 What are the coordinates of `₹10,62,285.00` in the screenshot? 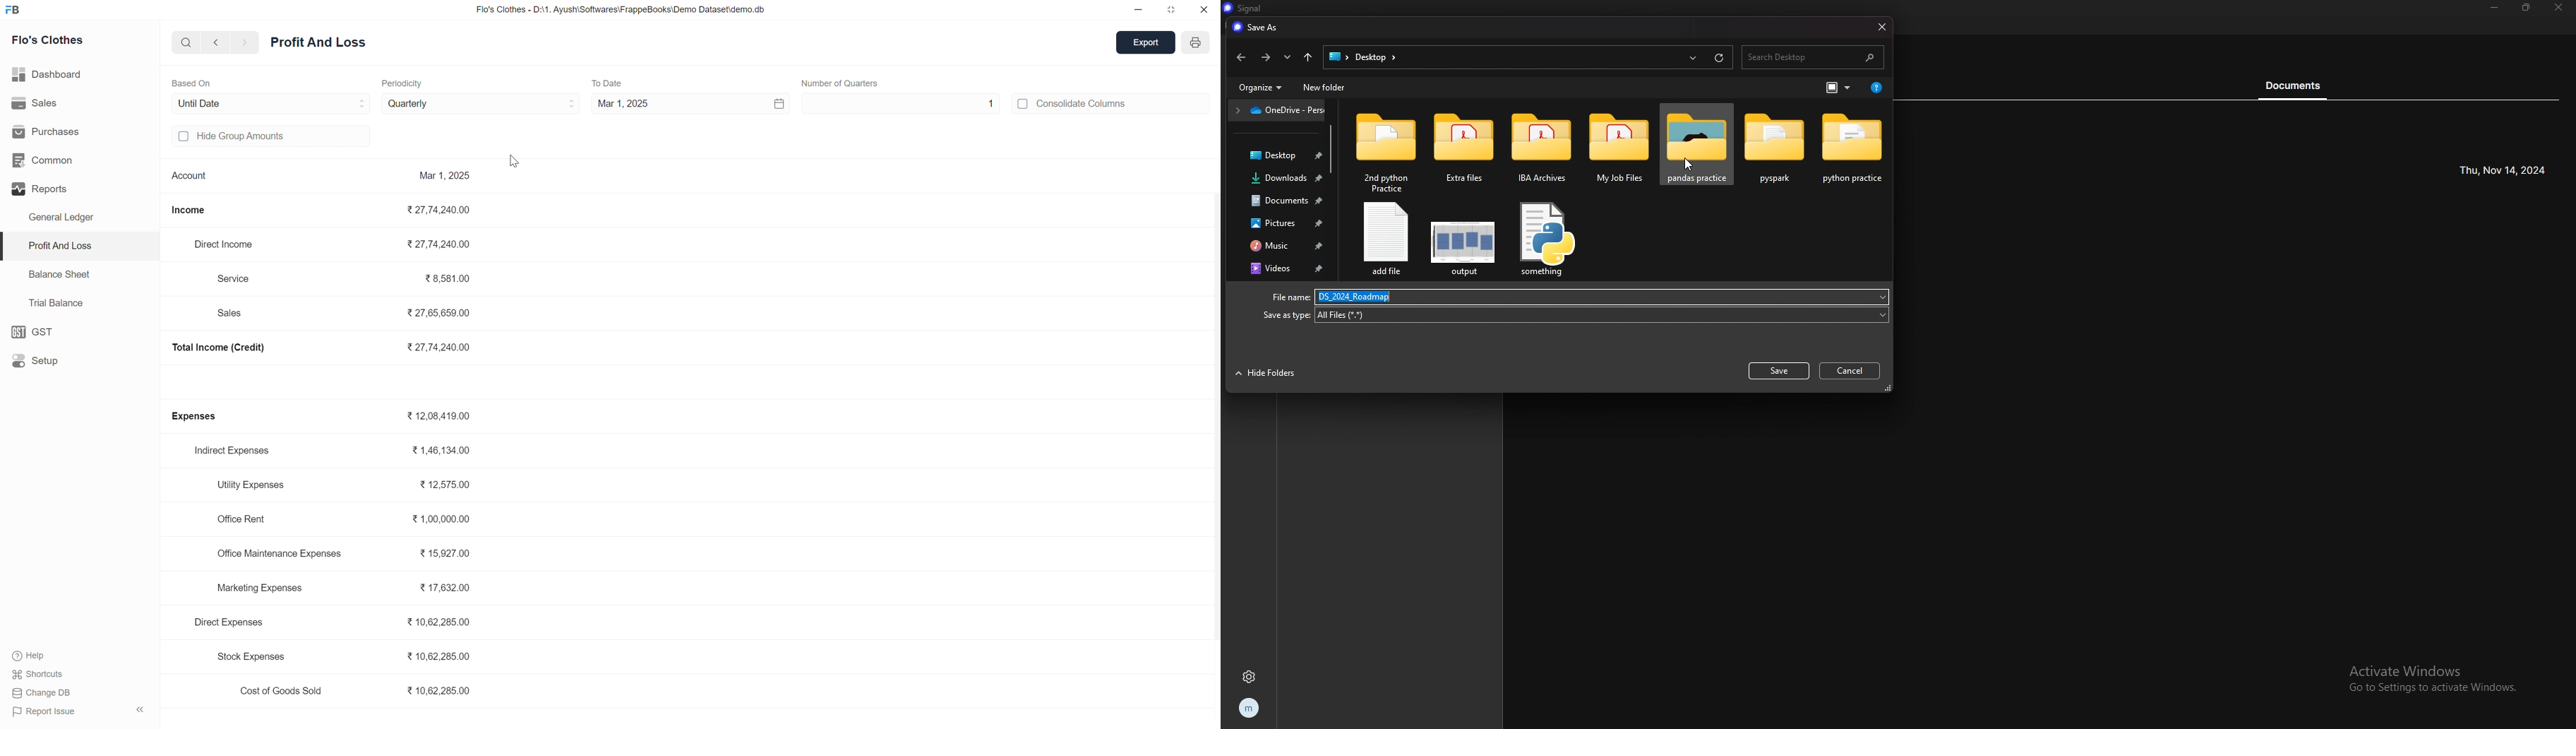 It's located at (436, 654).